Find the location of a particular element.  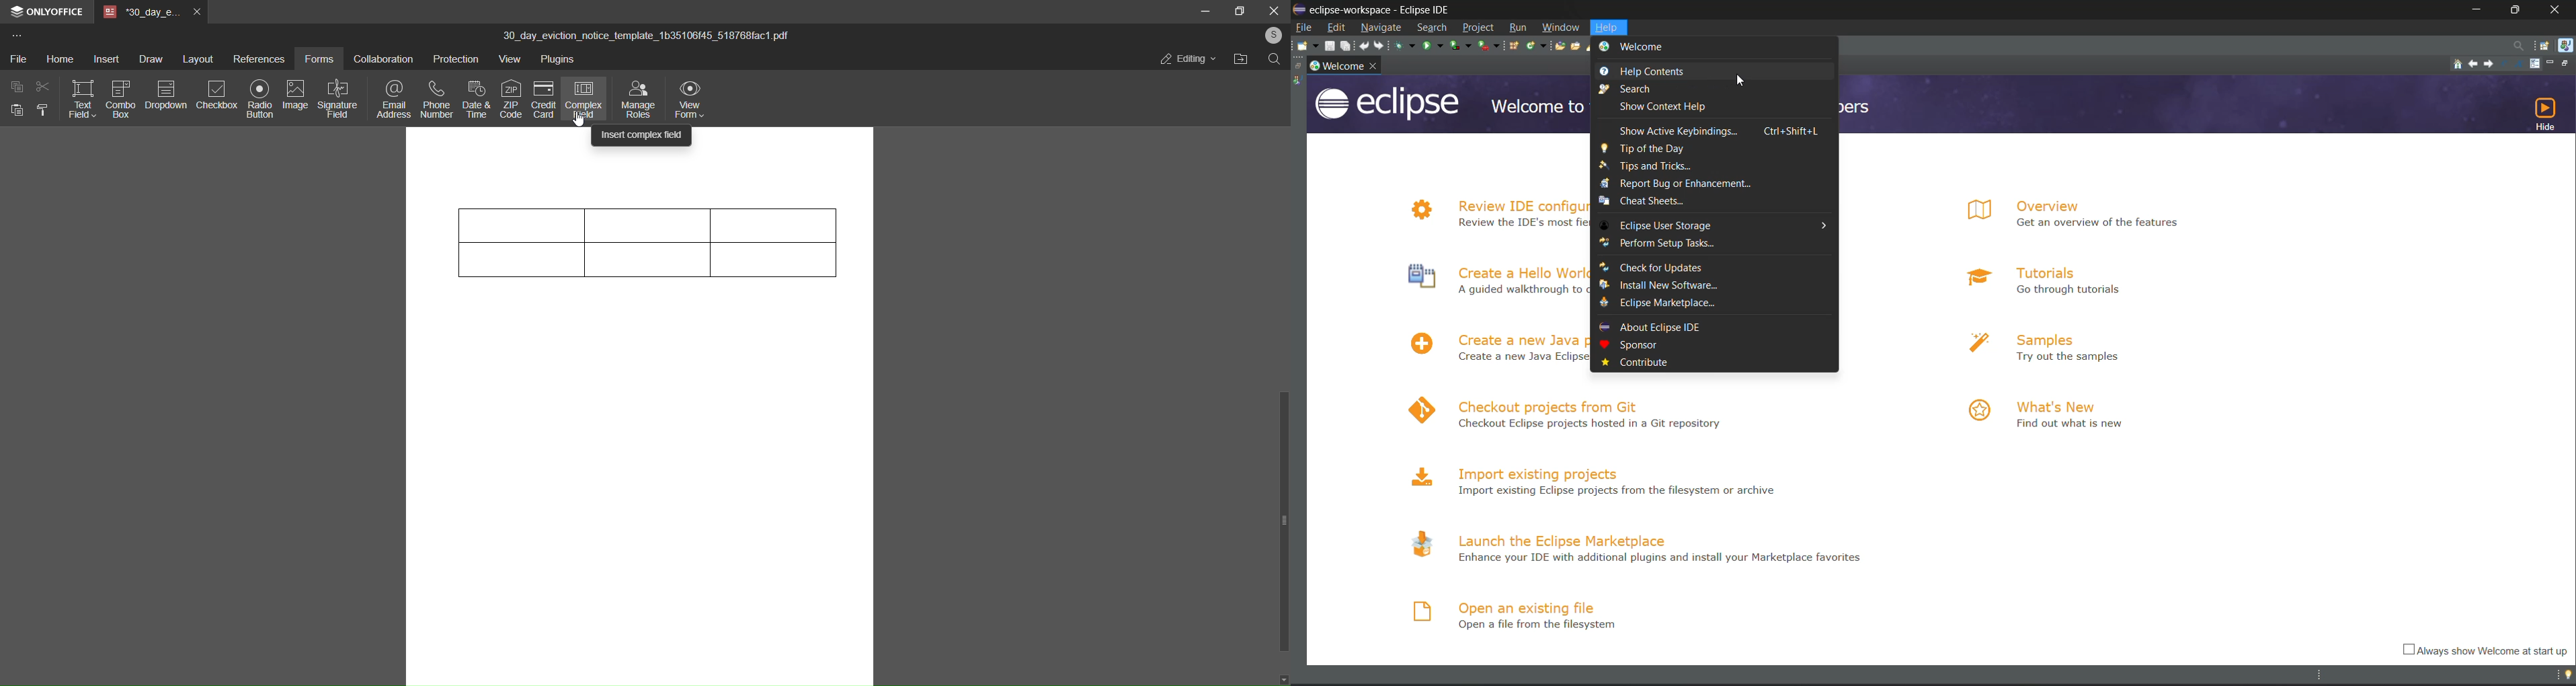

down is located at coordinates (1283, 678).